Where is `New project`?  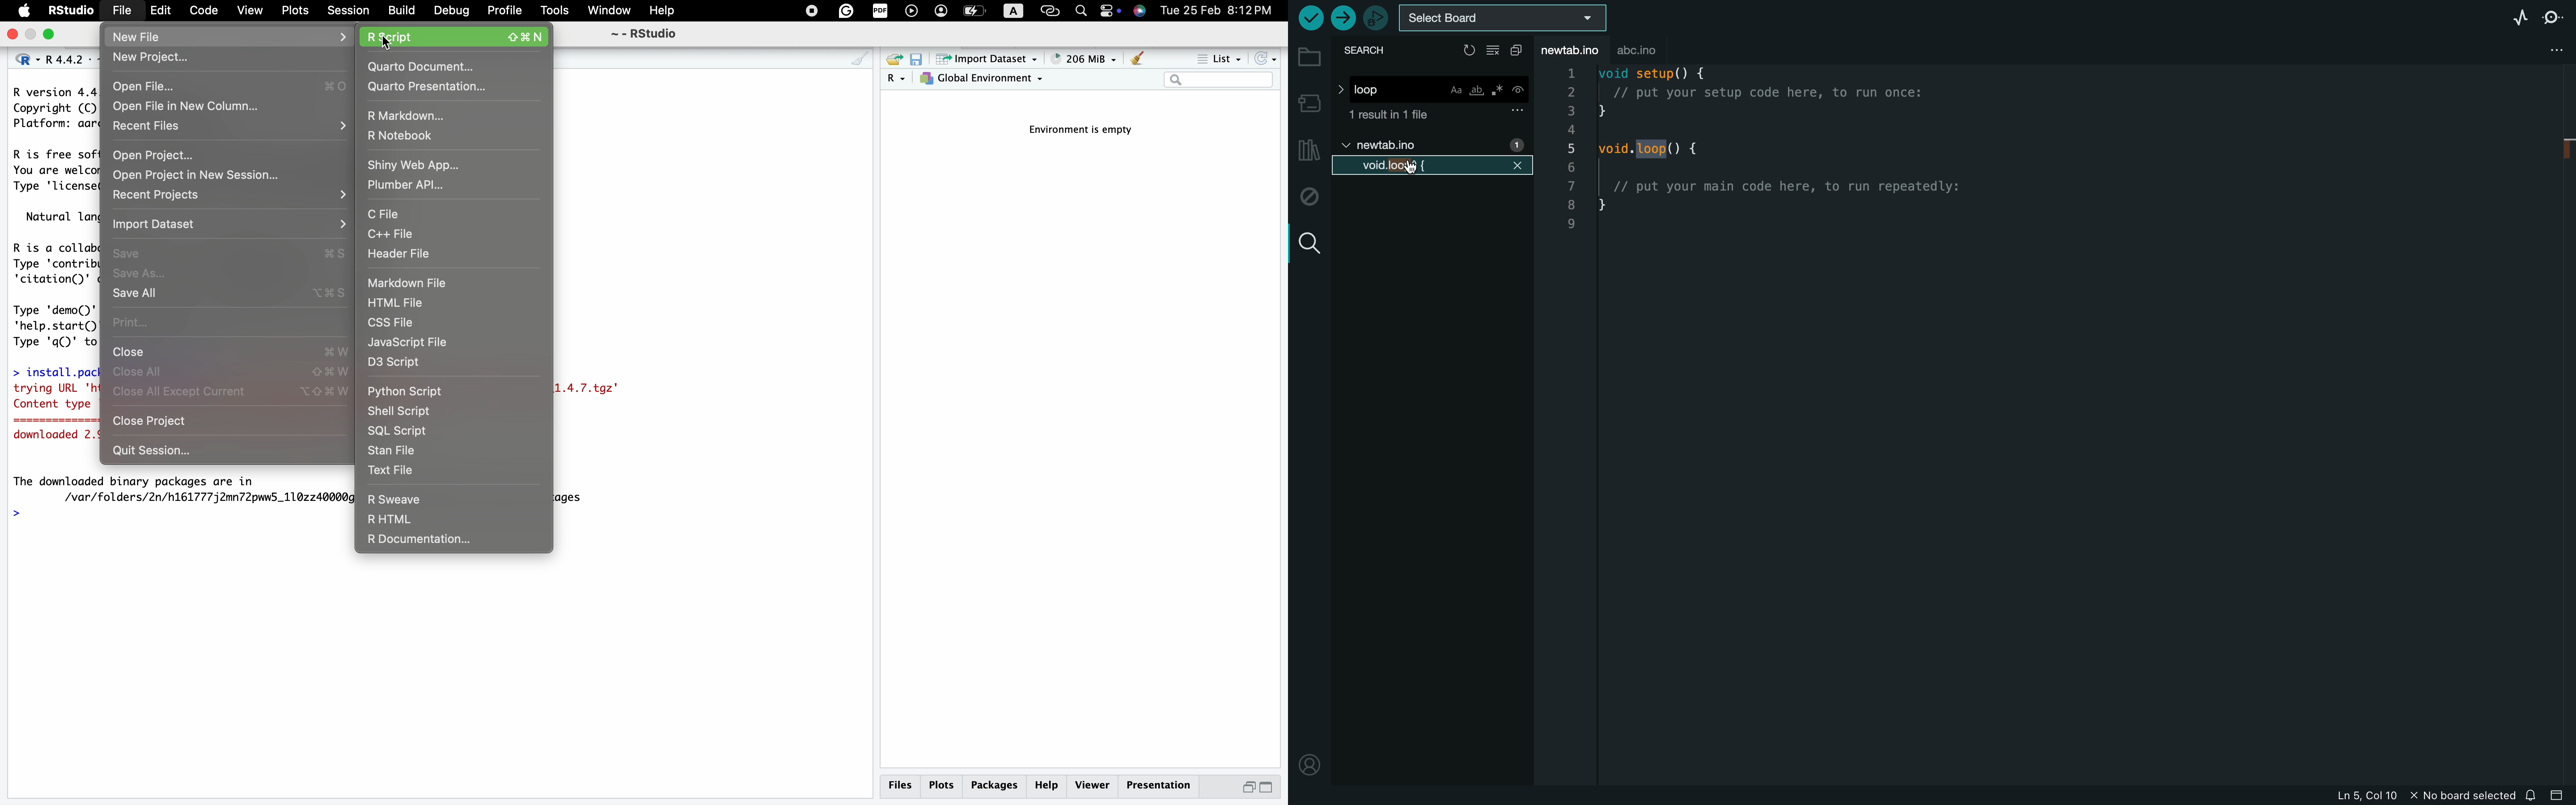
New project is located at coordinates (230, 56).